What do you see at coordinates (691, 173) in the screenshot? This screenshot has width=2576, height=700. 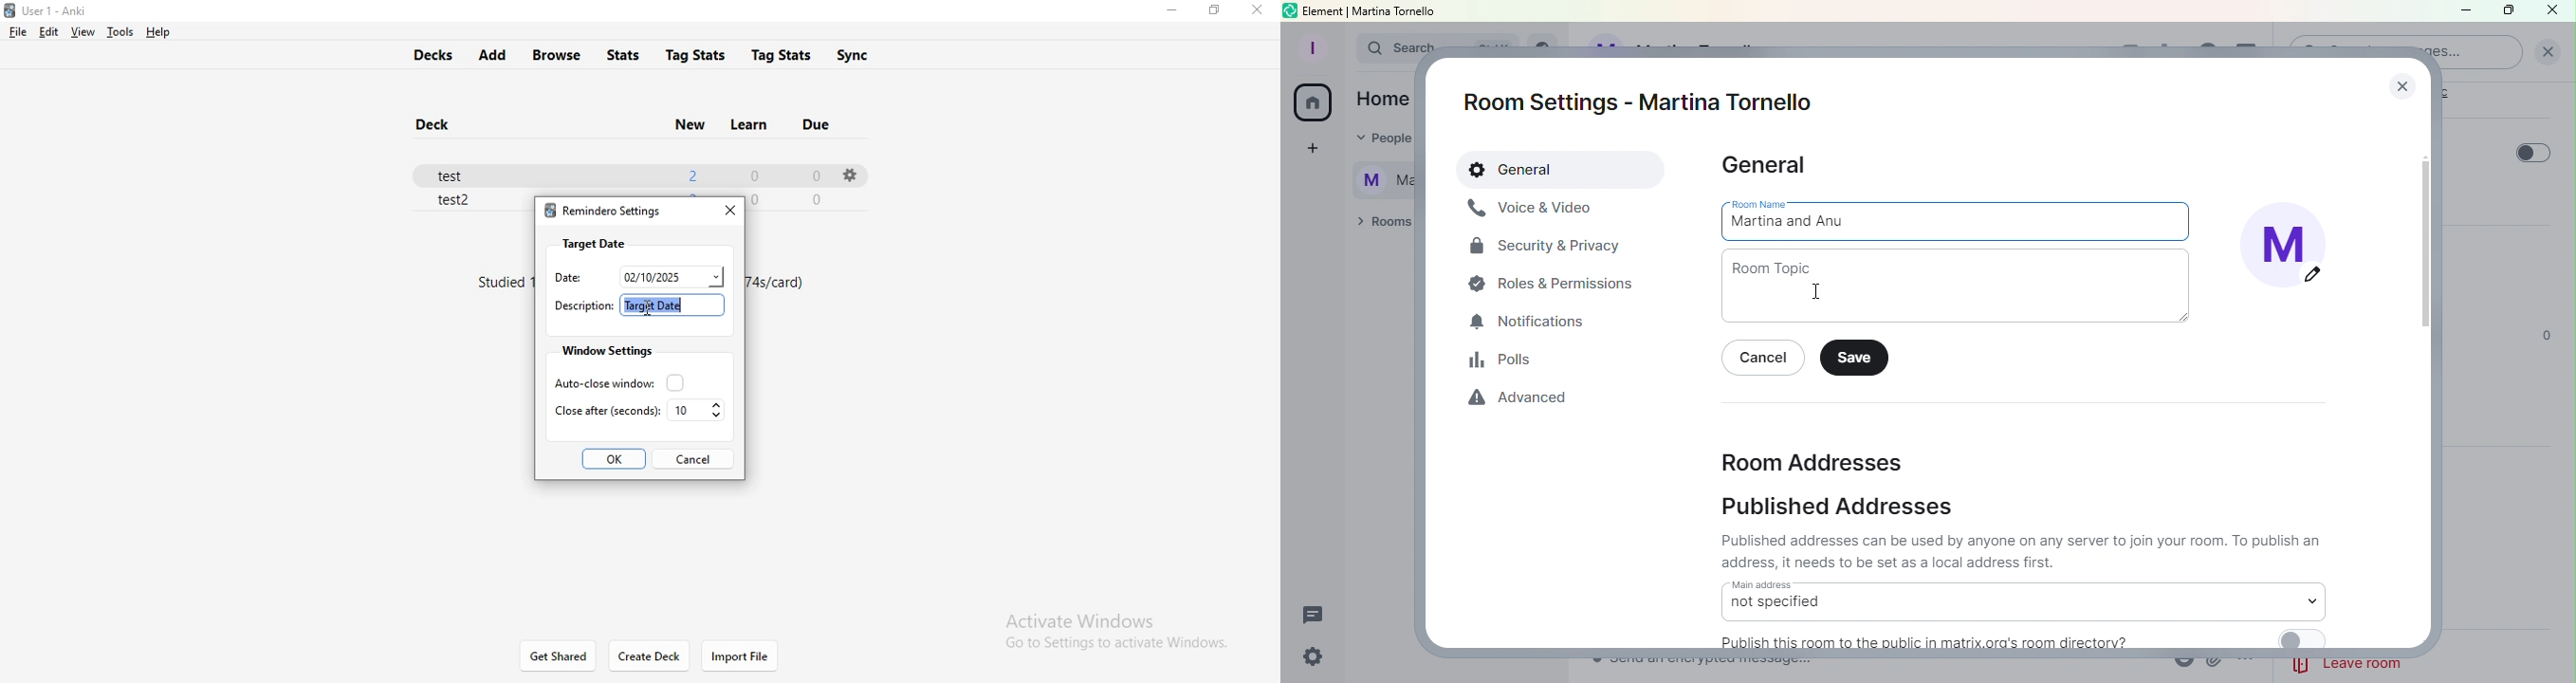 I see `2` at bounding box center [691, 173].